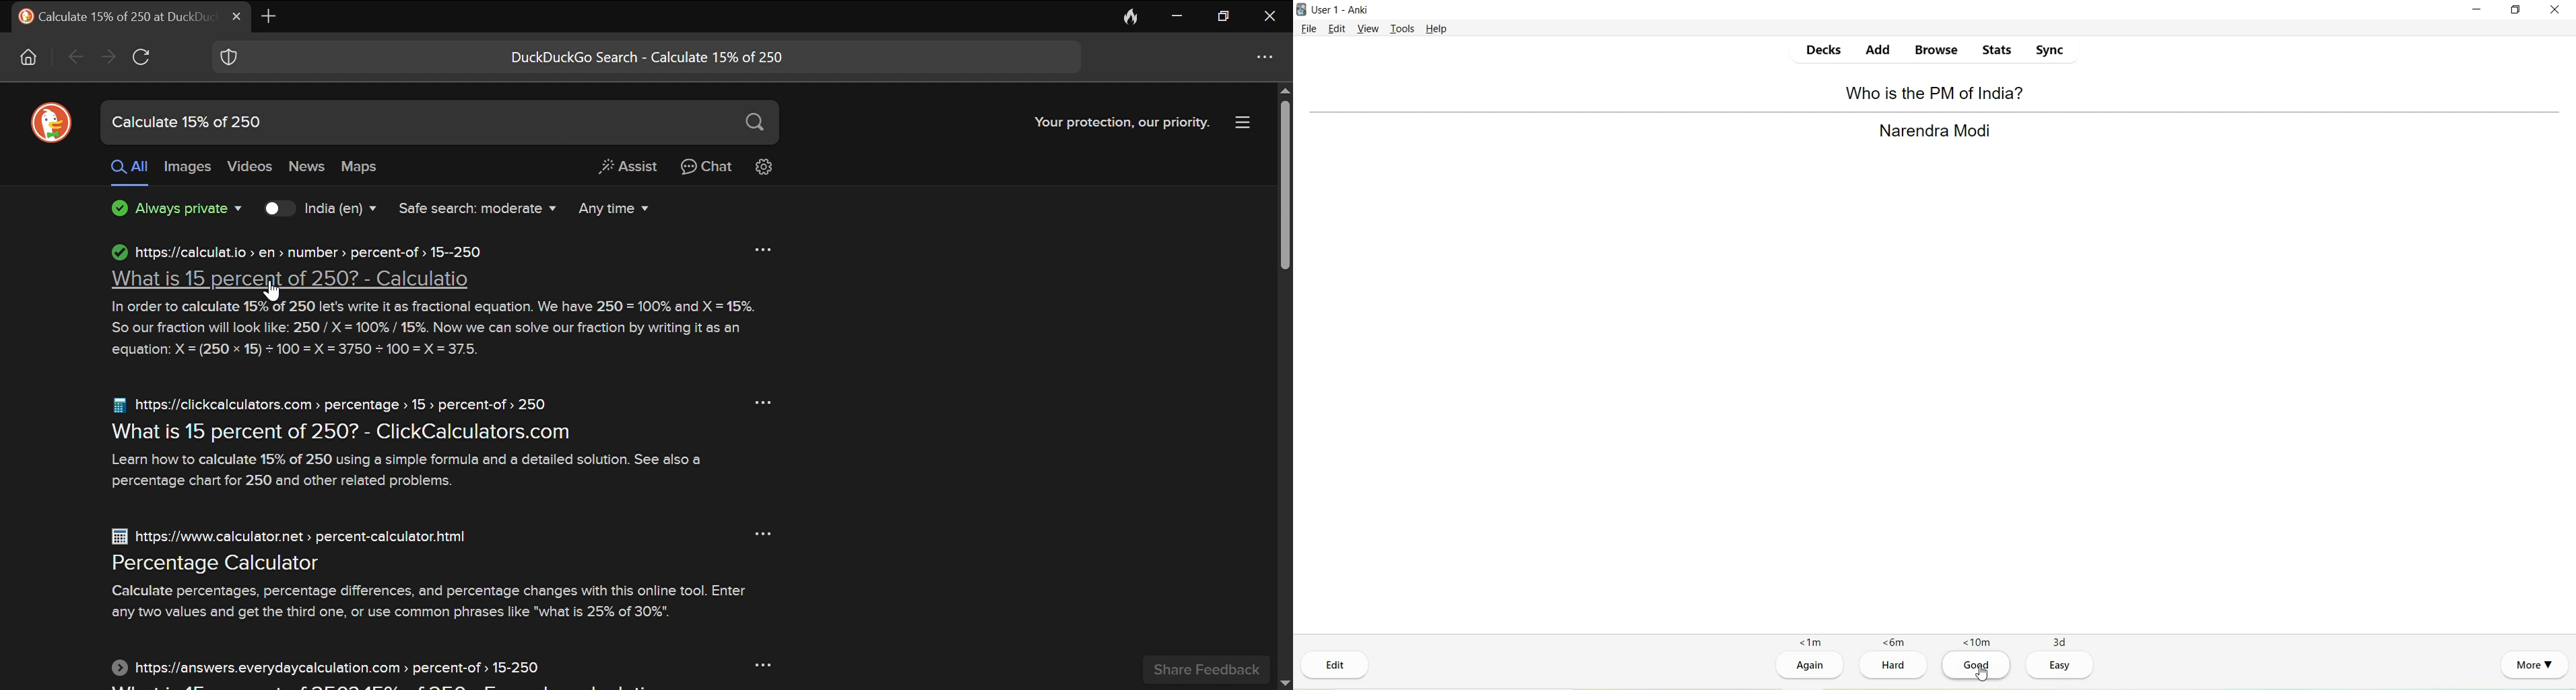 The width and height of the screenshot is (2576, 700). What do you see at coordinates (610, 209) in the screenshot?
I see `Anytime` at bounding box center [610, 209].